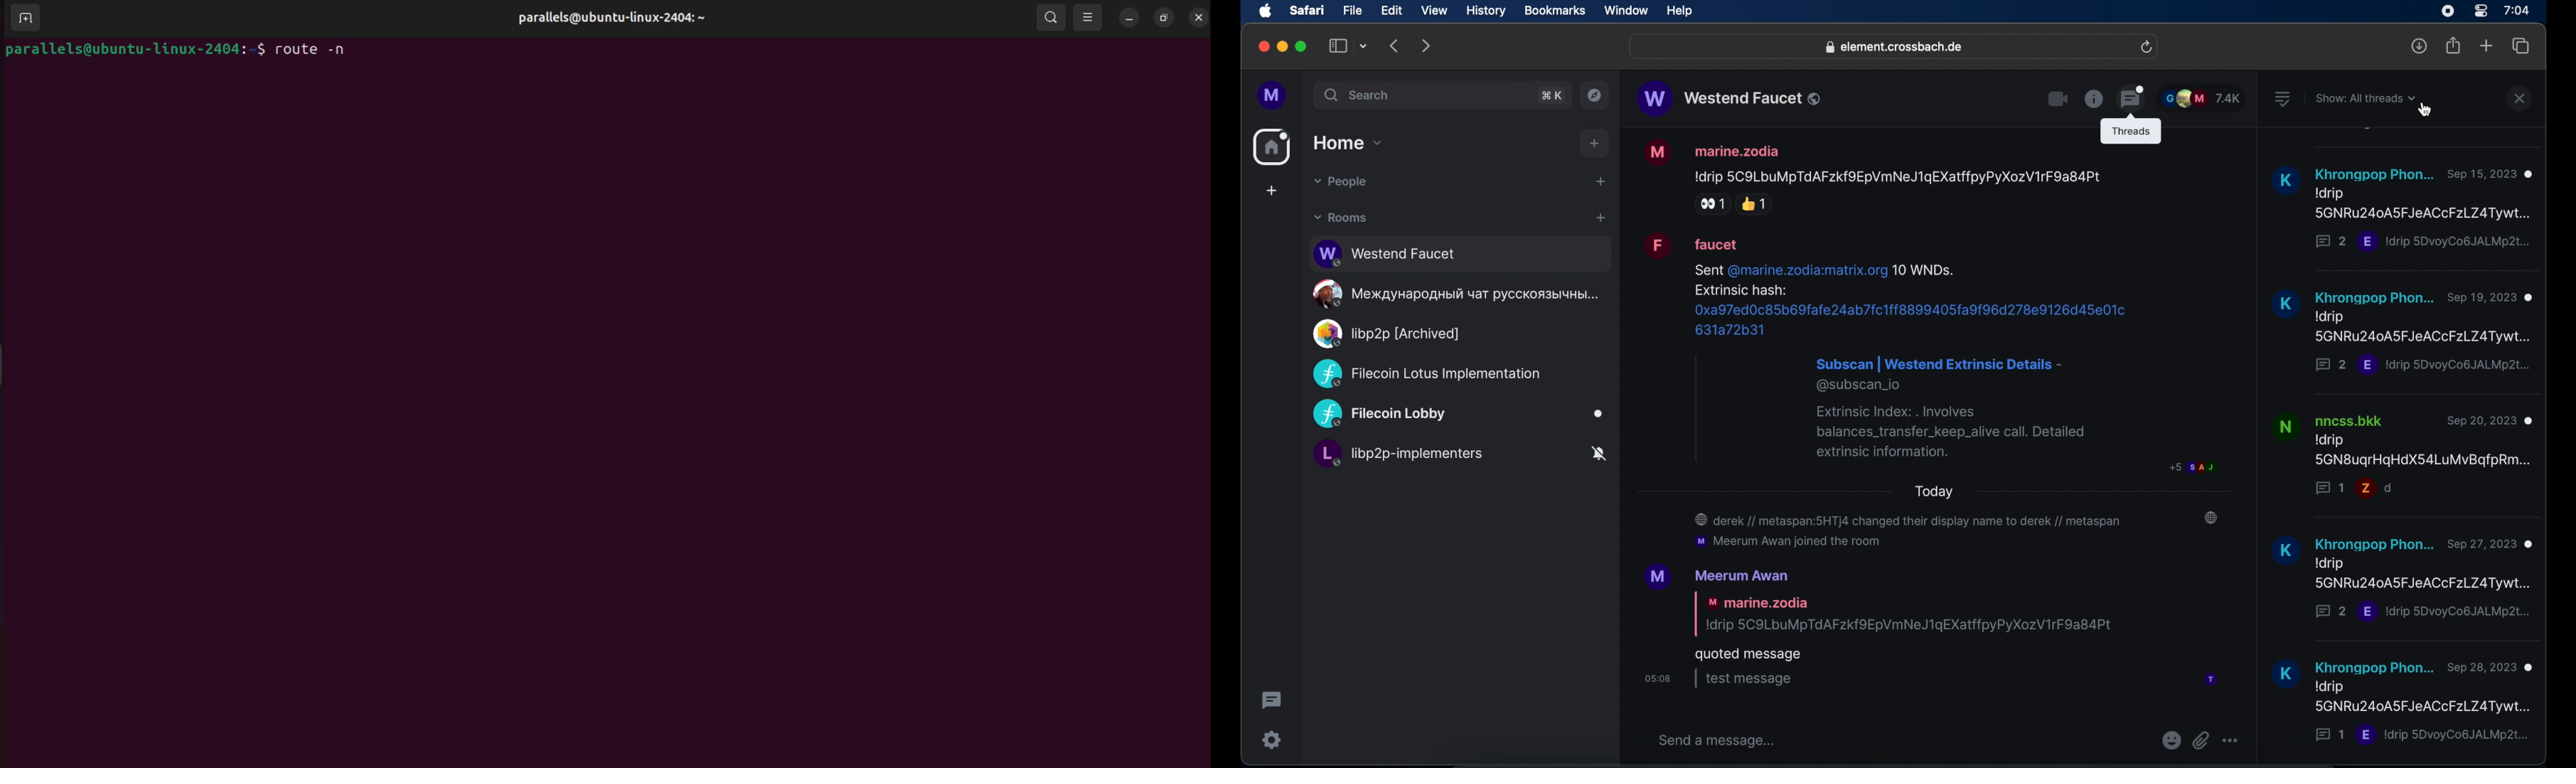 This screenshot has height=784, width=2576. I want to click on K, so click(2287, 550).